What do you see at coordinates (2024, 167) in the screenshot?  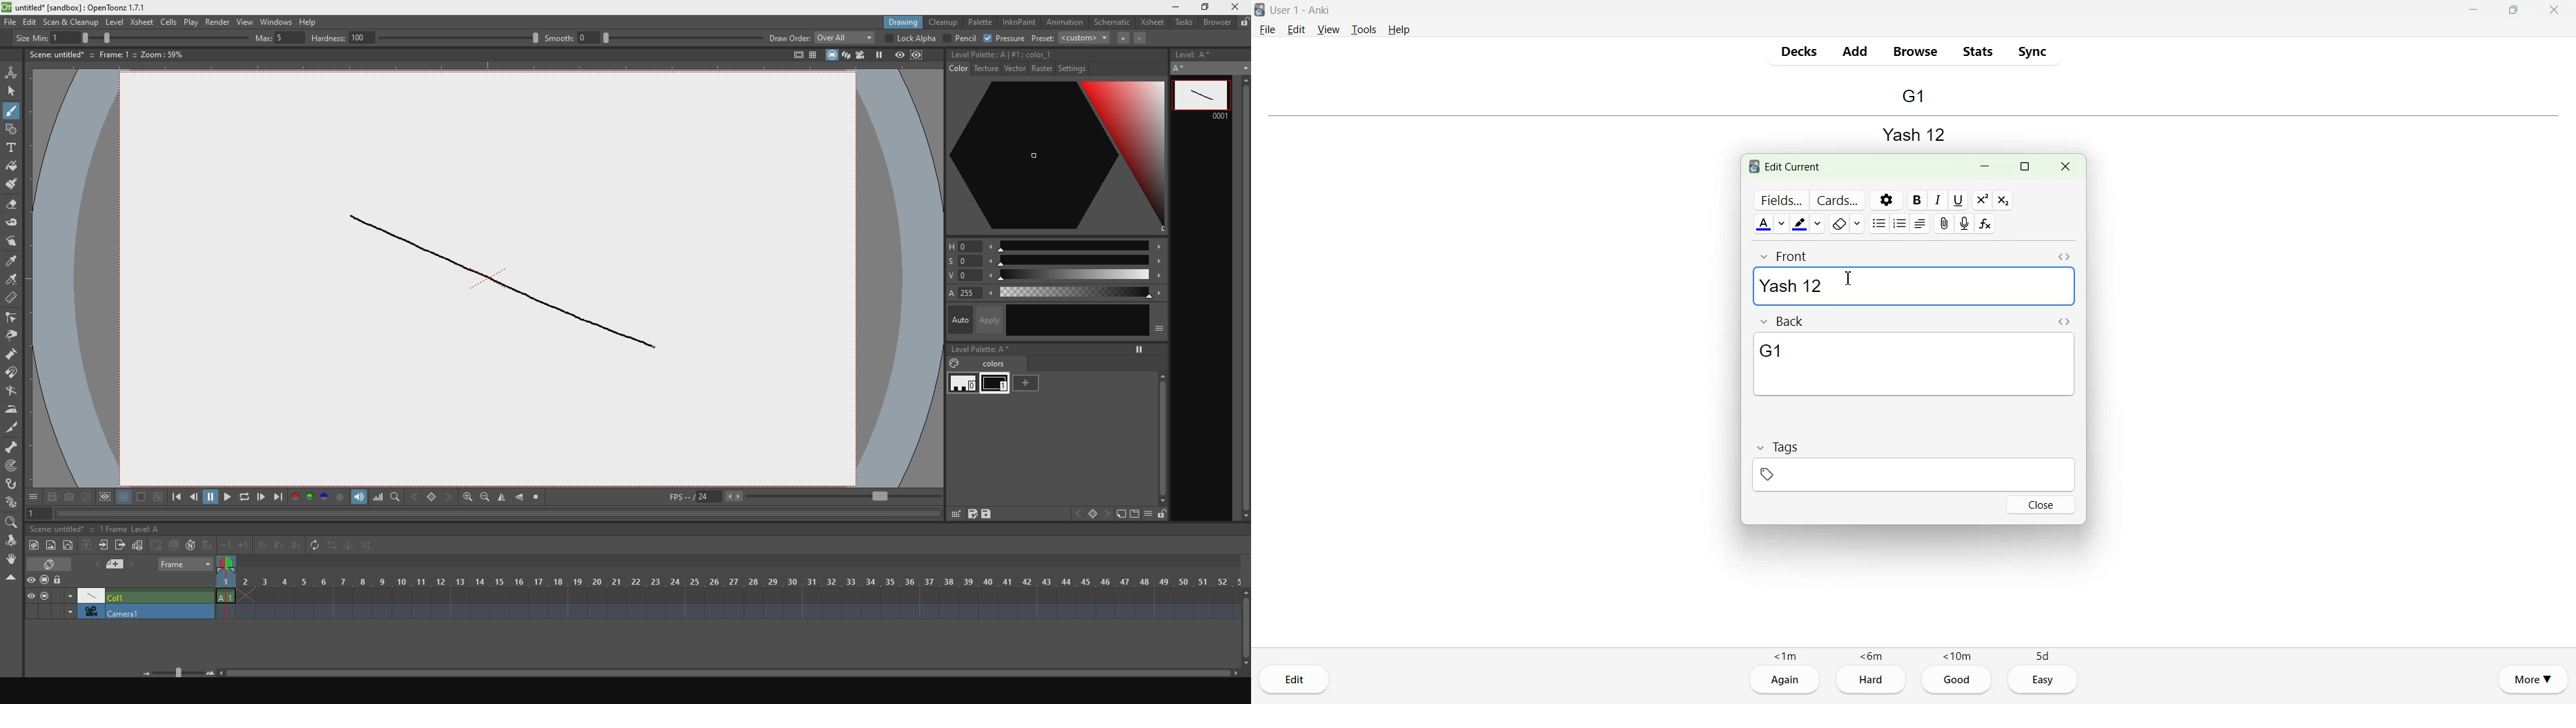 I see `Maximize` at bounding box center [2024, 167].